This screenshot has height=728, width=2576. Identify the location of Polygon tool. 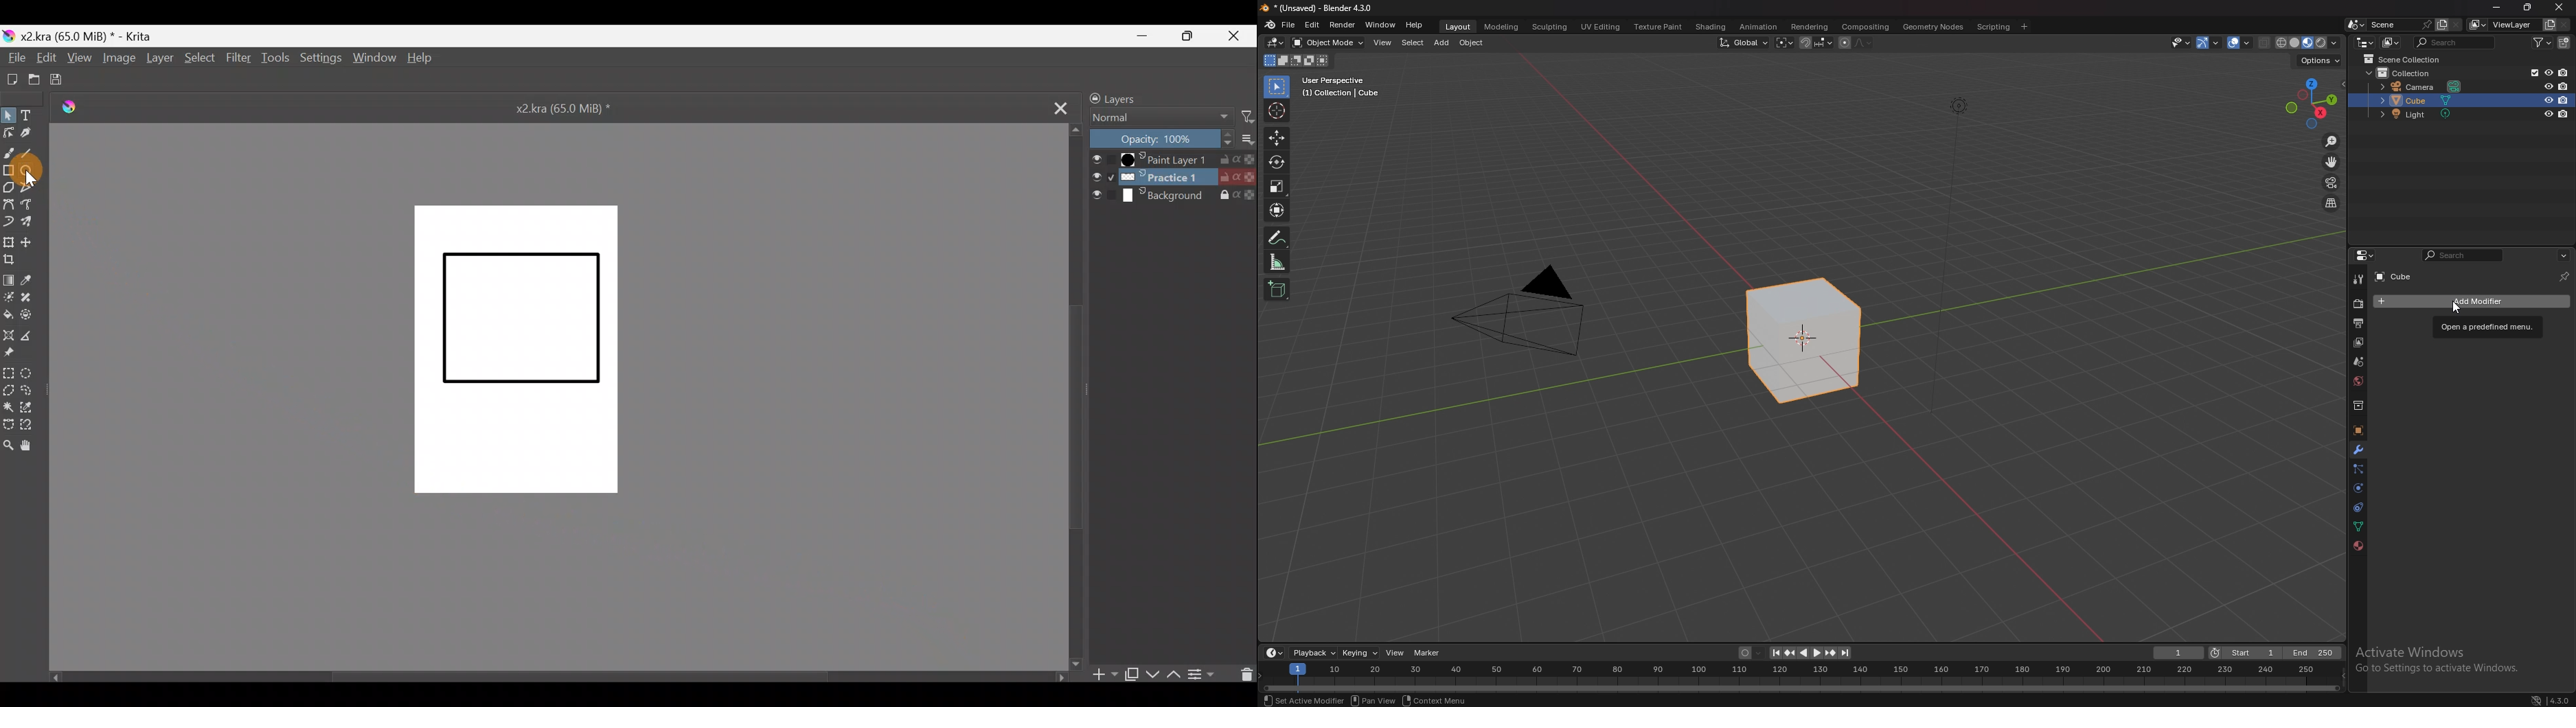
(8, 187).